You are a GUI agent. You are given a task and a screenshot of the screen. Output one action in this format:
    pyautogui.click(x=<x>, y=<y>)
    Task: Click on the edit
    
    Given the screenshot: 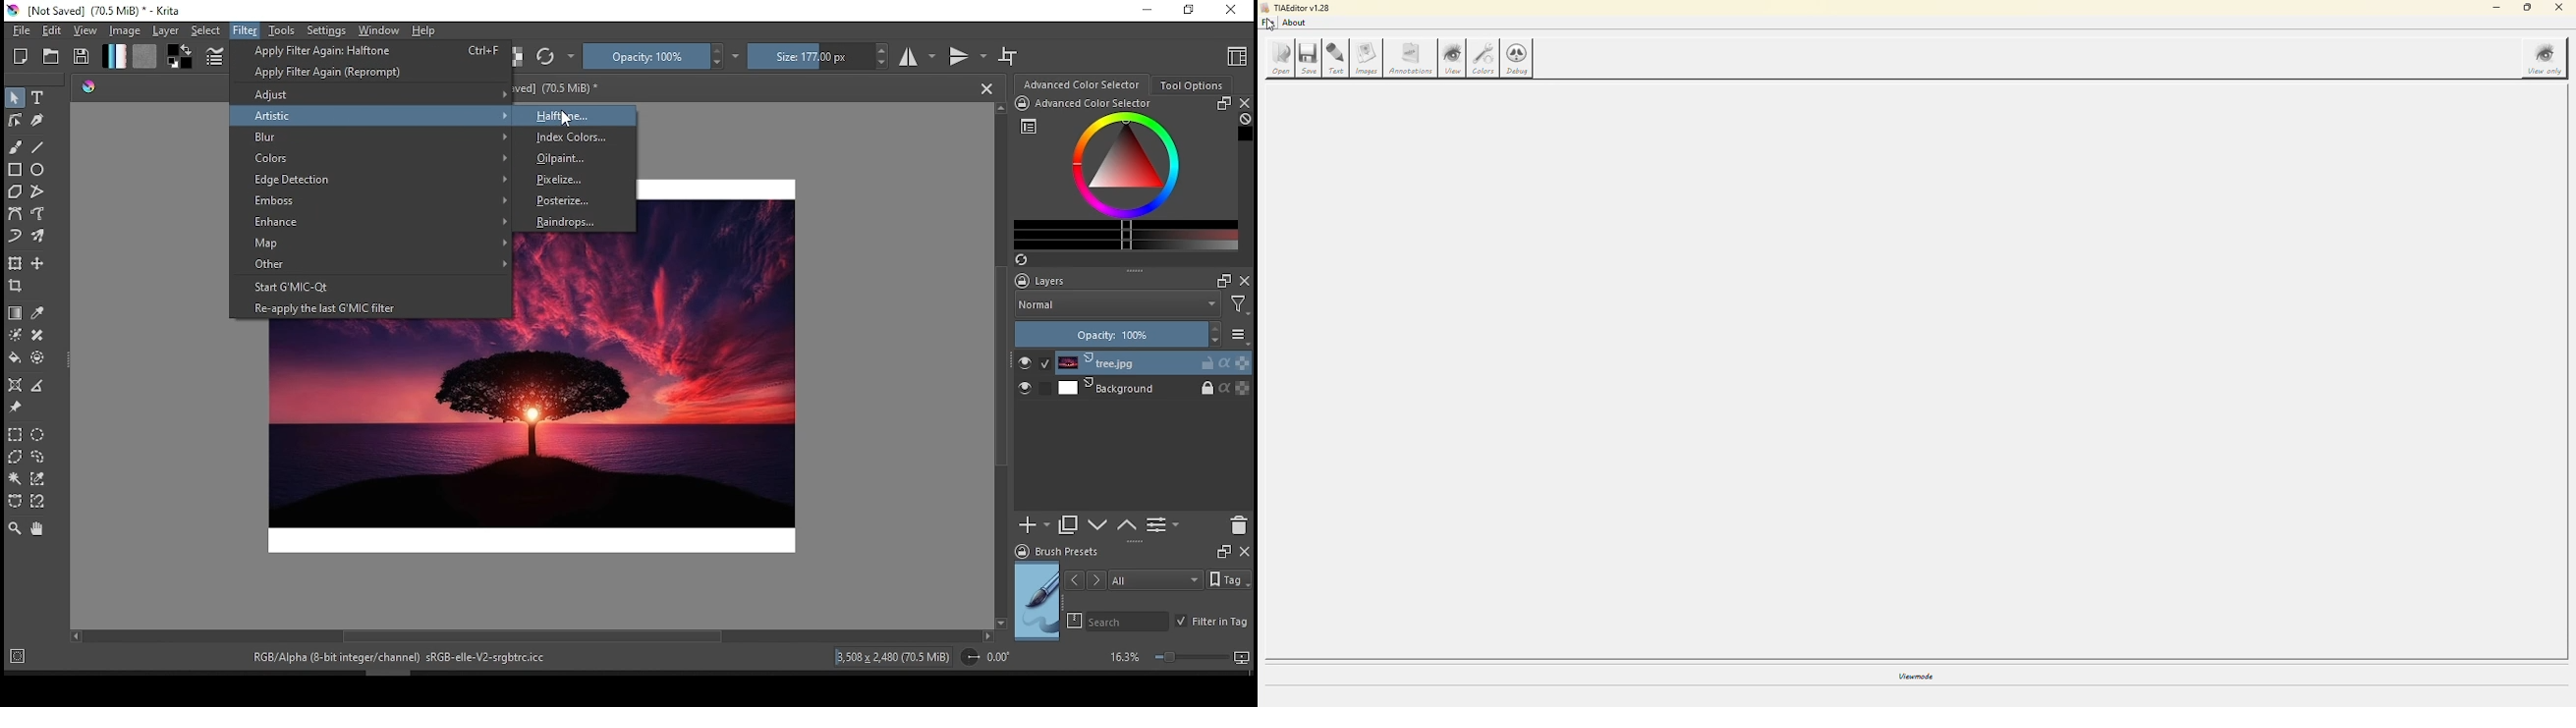 What is the action you would take?
    pyautogui.click(x=51, y=30)
    